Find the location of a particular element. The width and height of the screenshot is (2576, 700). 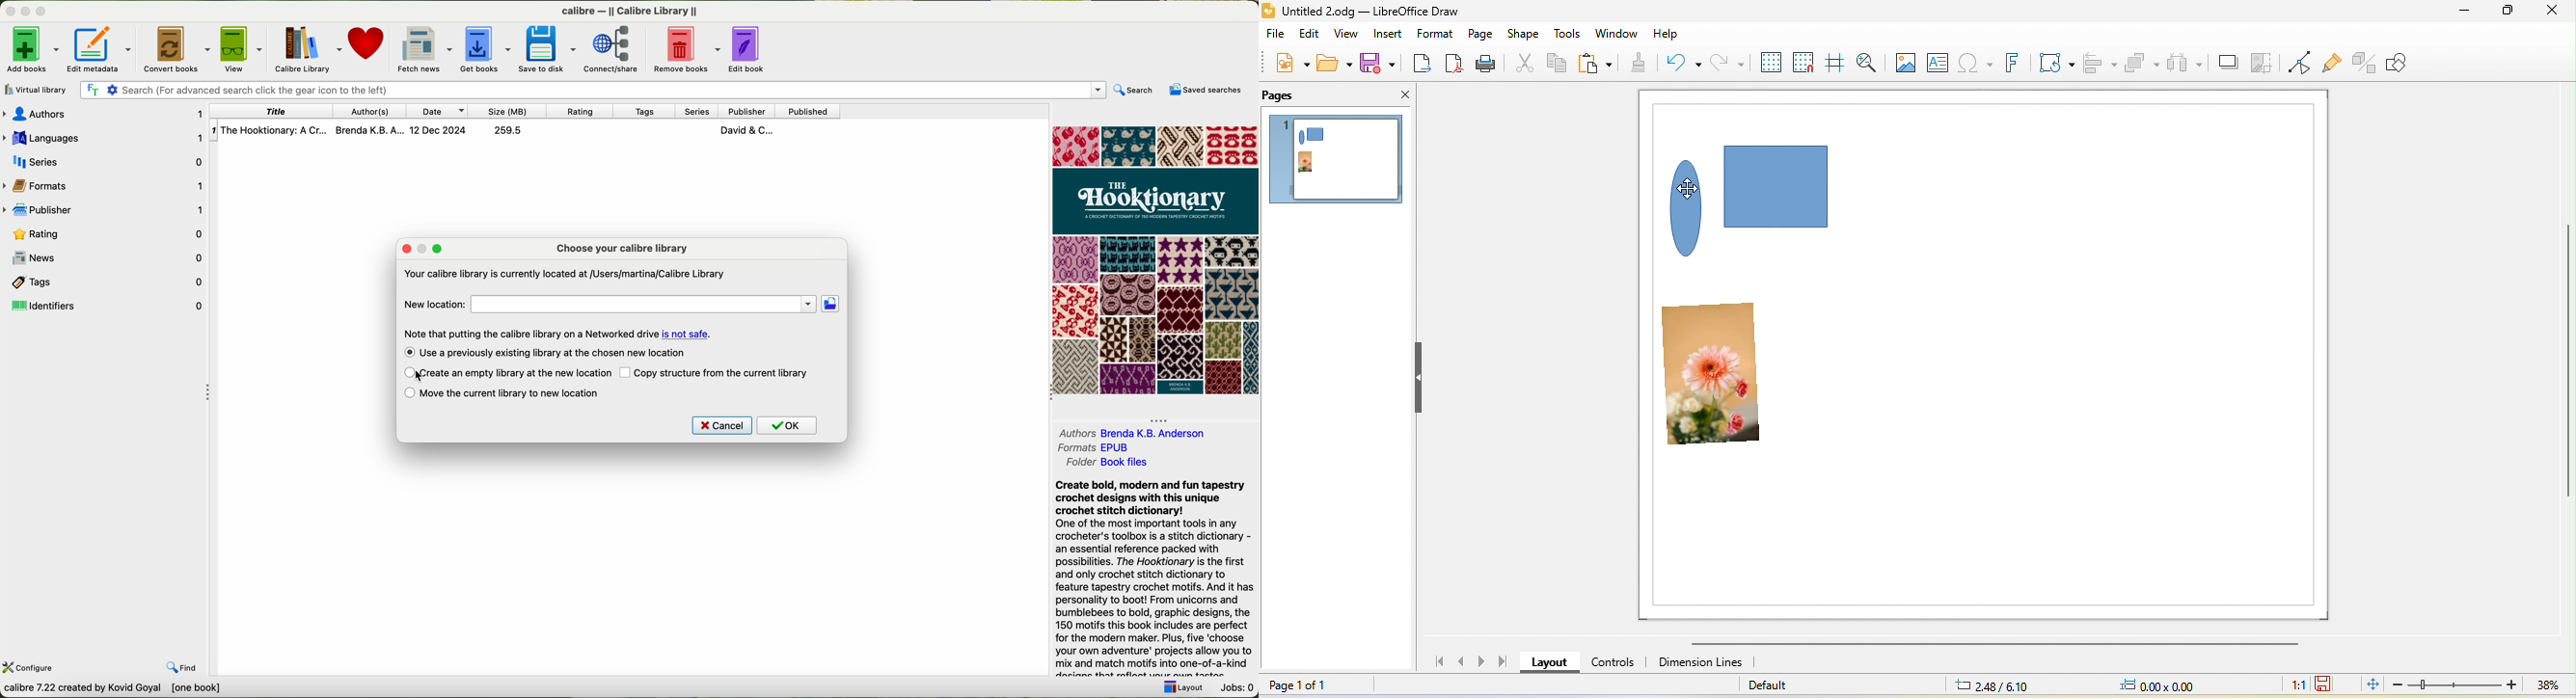

layout is located at coordinates (1184, 689).